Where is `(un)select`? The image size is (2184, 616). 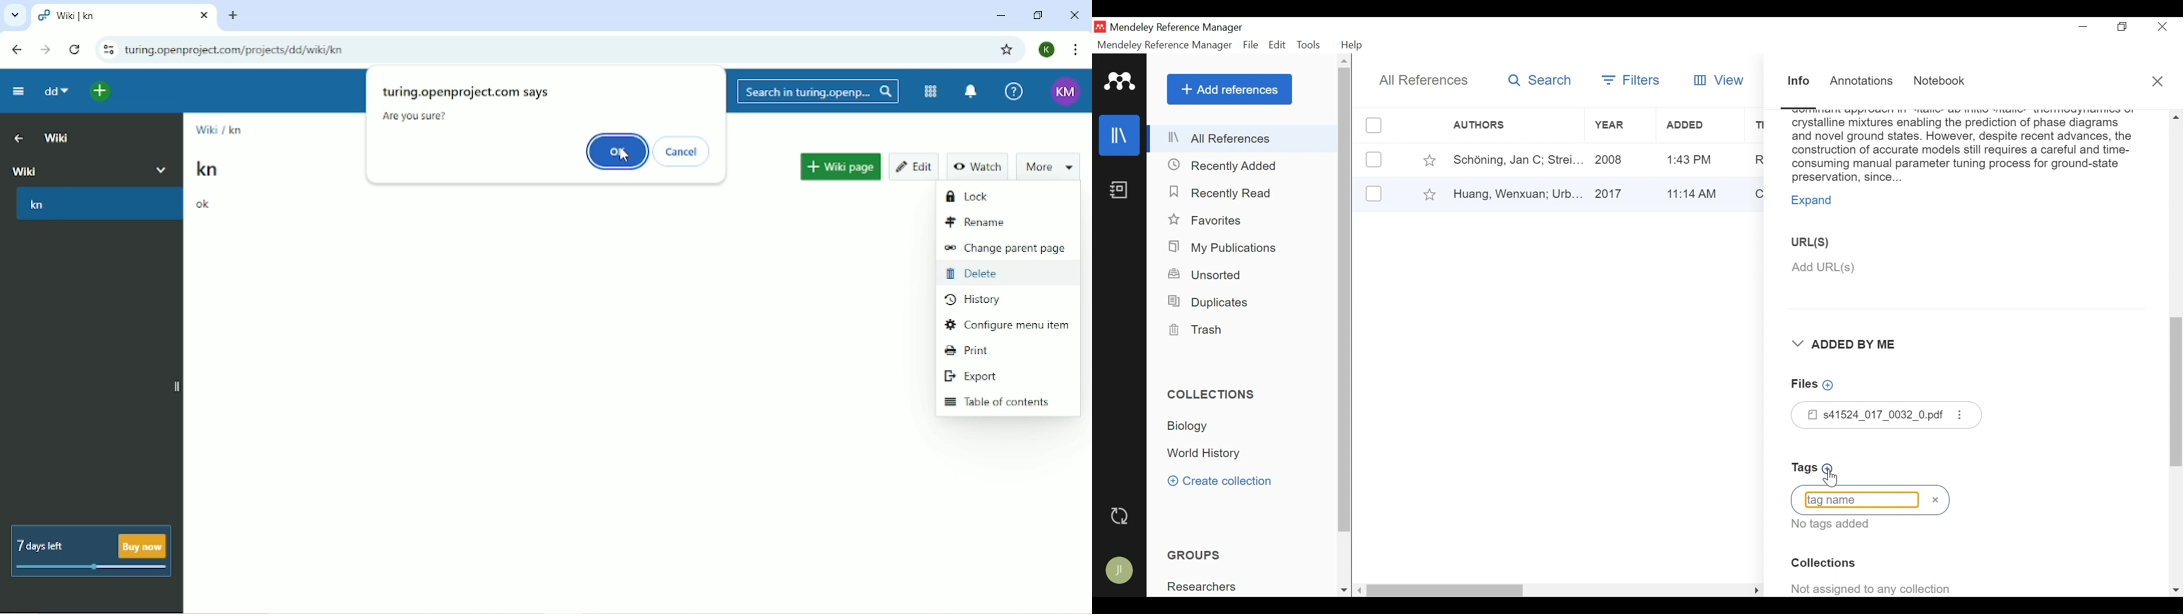
(un)select is located at coordinates (1374, 160).